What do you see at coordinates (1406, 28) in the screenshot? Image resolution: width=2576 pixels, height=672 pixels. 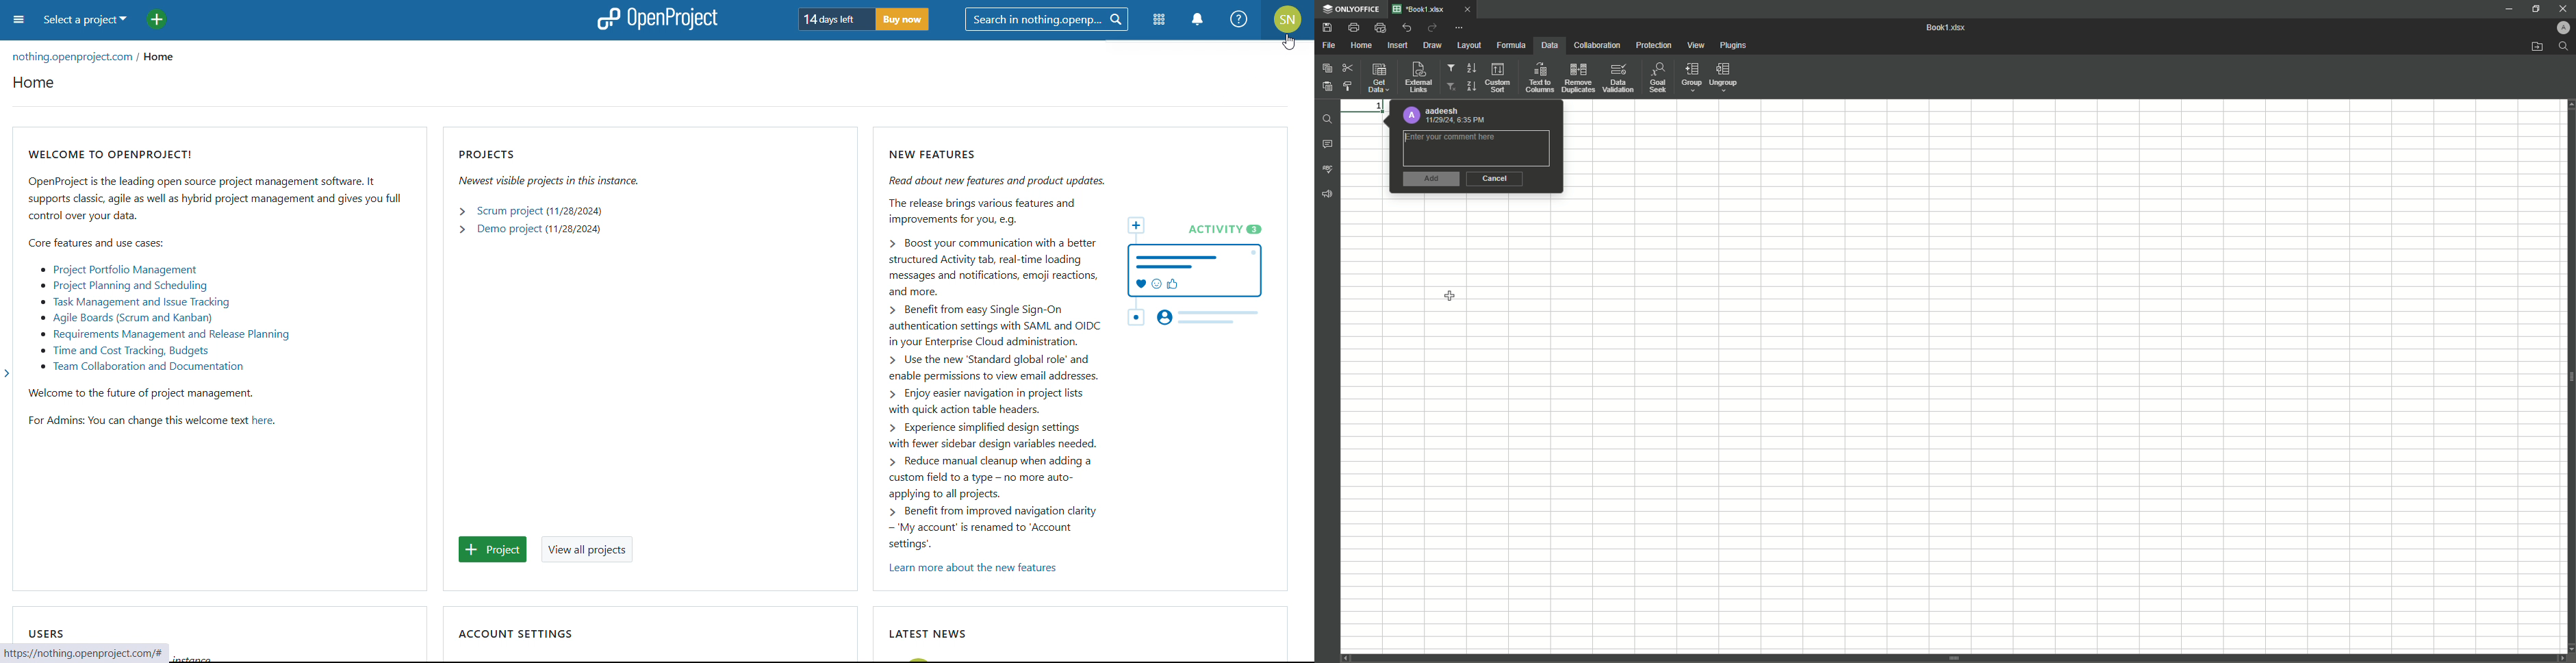 I see `Undo` at bounding box center [1406, 28].